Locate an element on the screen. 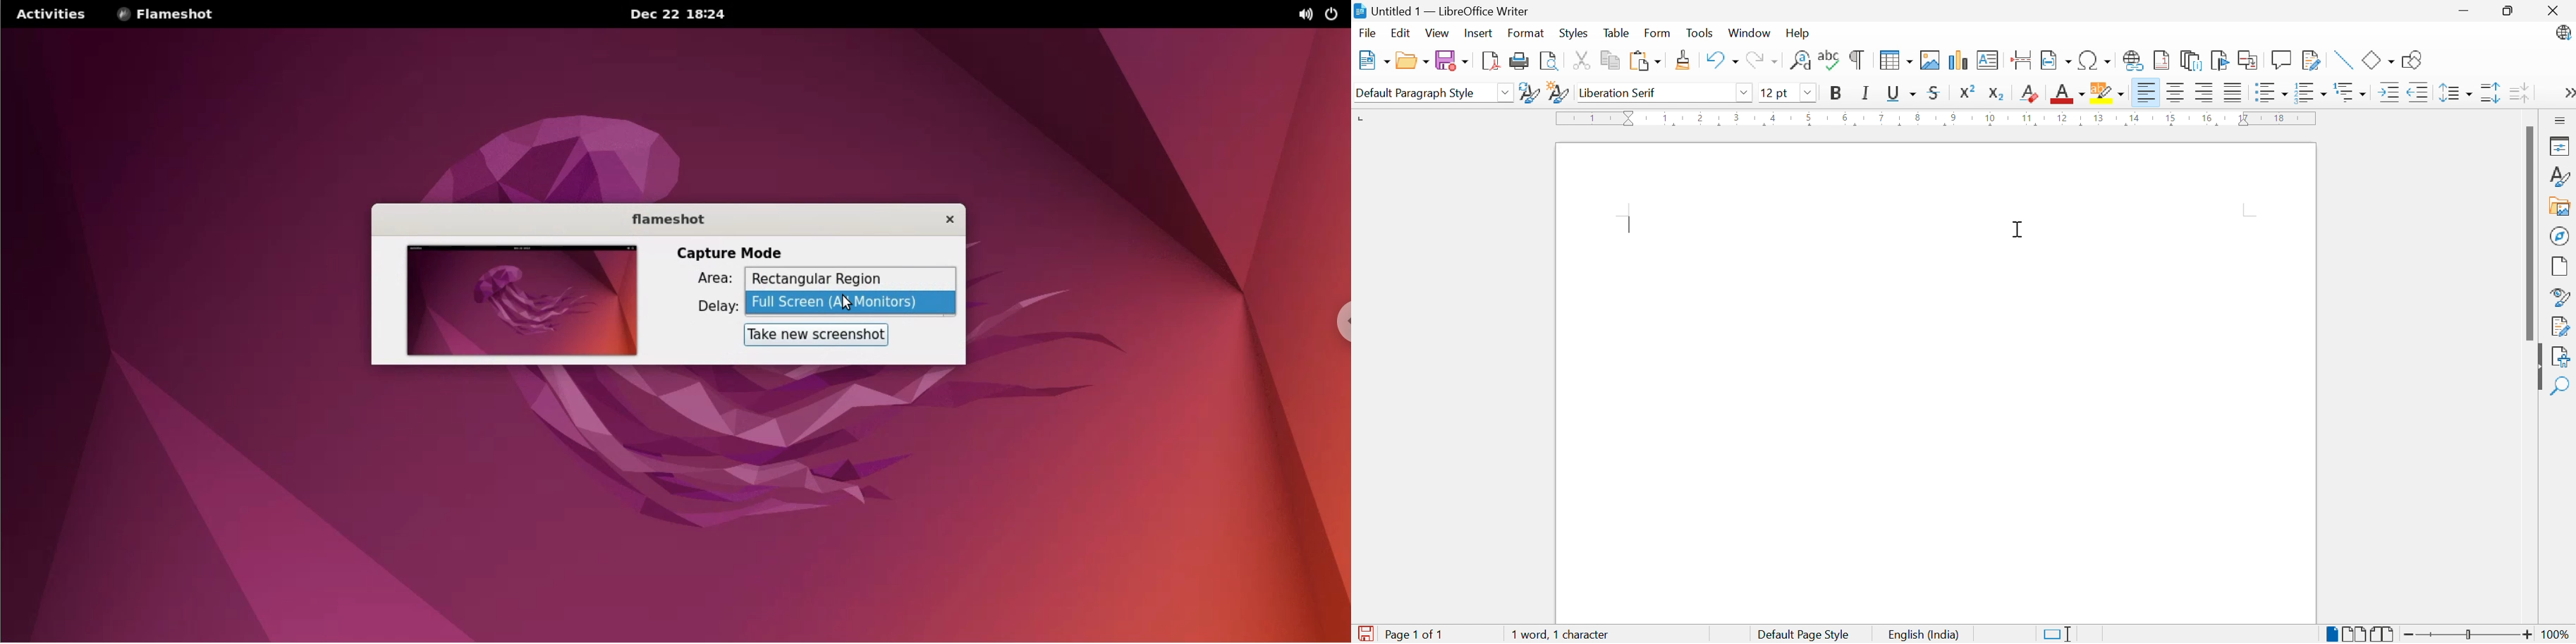 Image resolution: width=2576 pixels, height=644 pixels. Page is located at coordinates (2560, 266).